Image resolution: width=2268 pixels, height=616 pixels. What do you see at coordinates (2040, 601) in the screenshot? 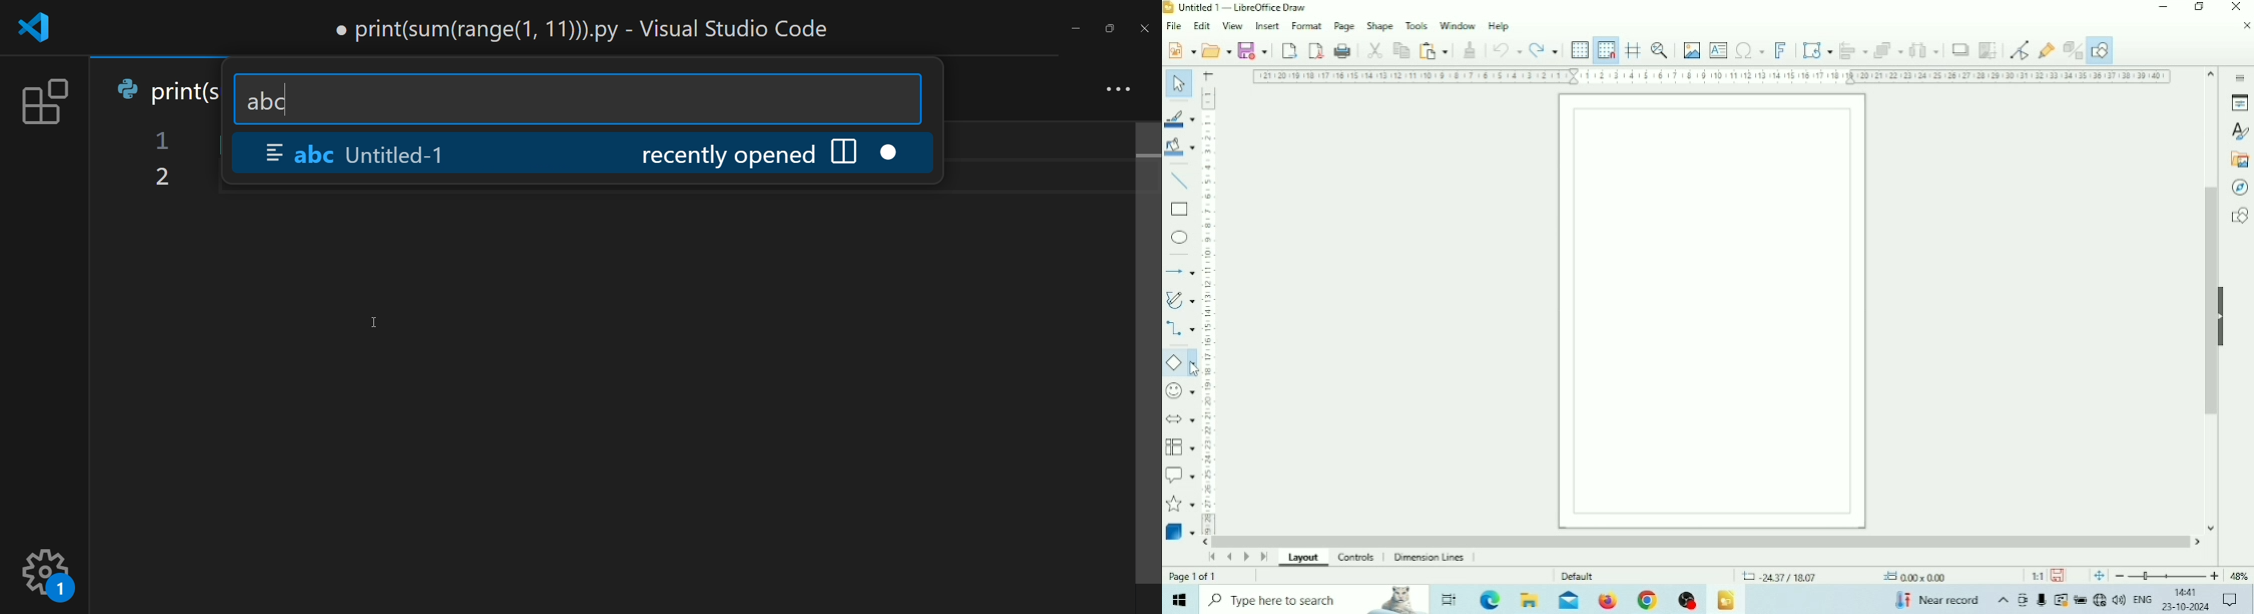
I see `Mic` at bounding box center [2040, 601].